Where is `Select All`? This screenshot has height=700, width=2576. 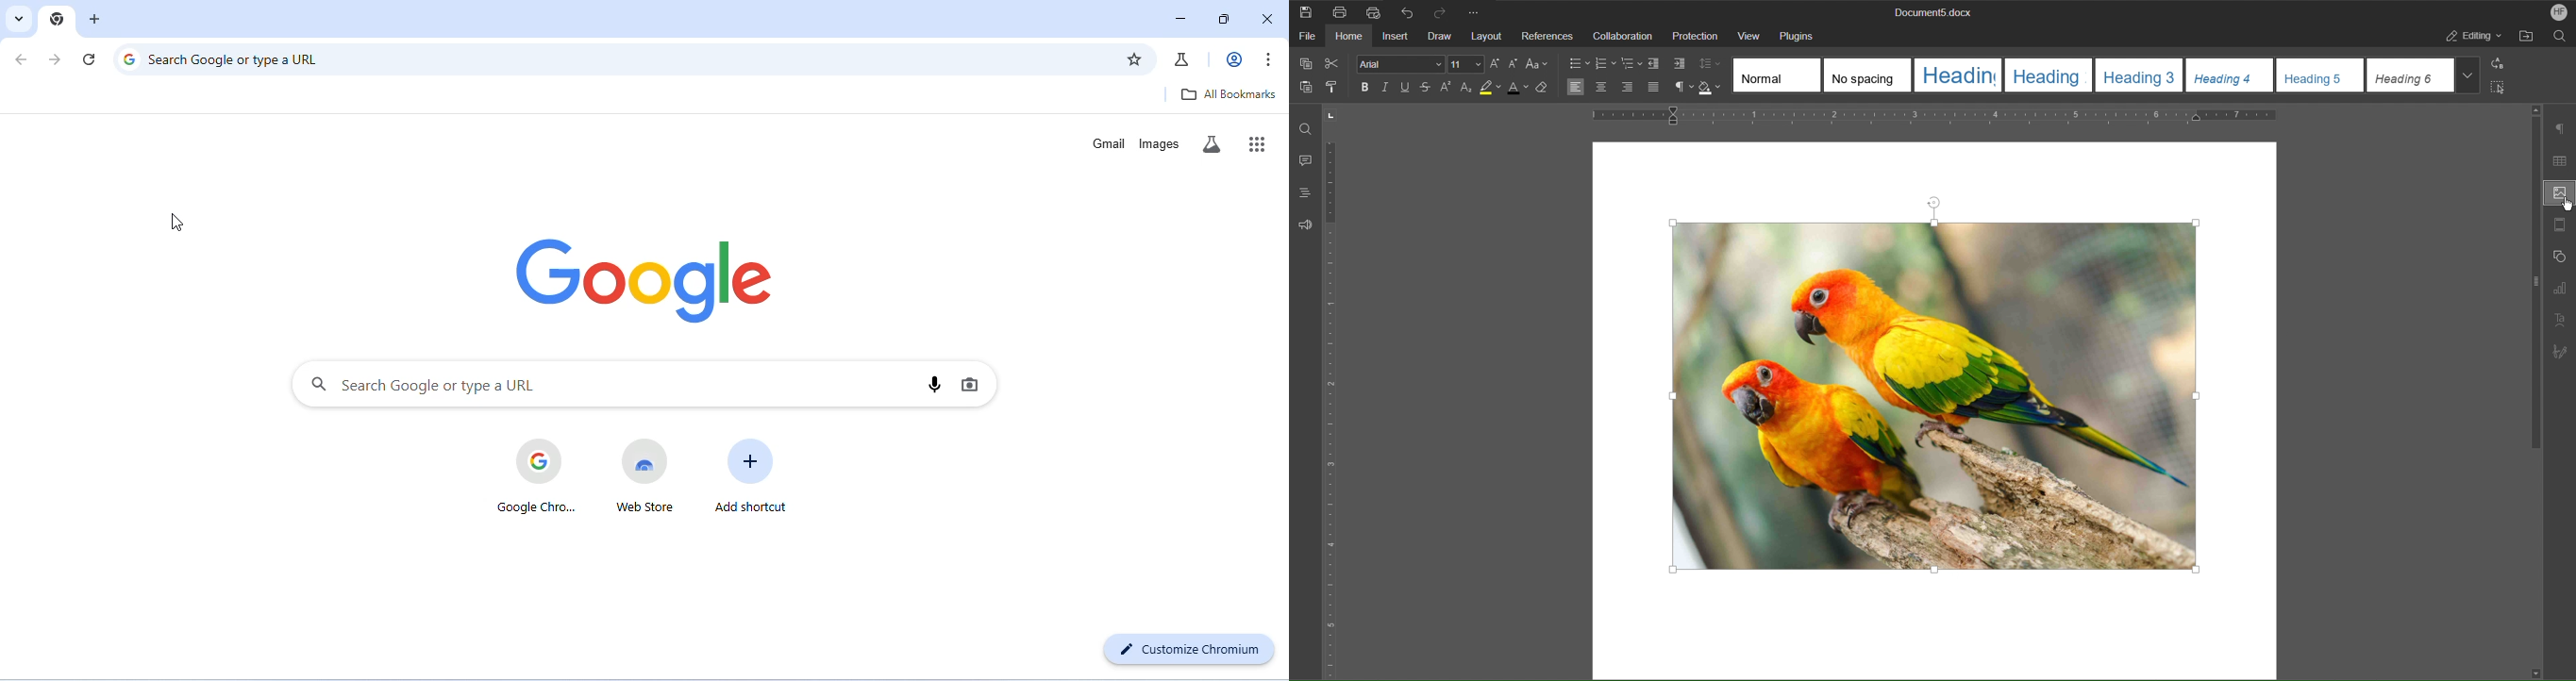
Select All is located at coordinates (2503, 90).